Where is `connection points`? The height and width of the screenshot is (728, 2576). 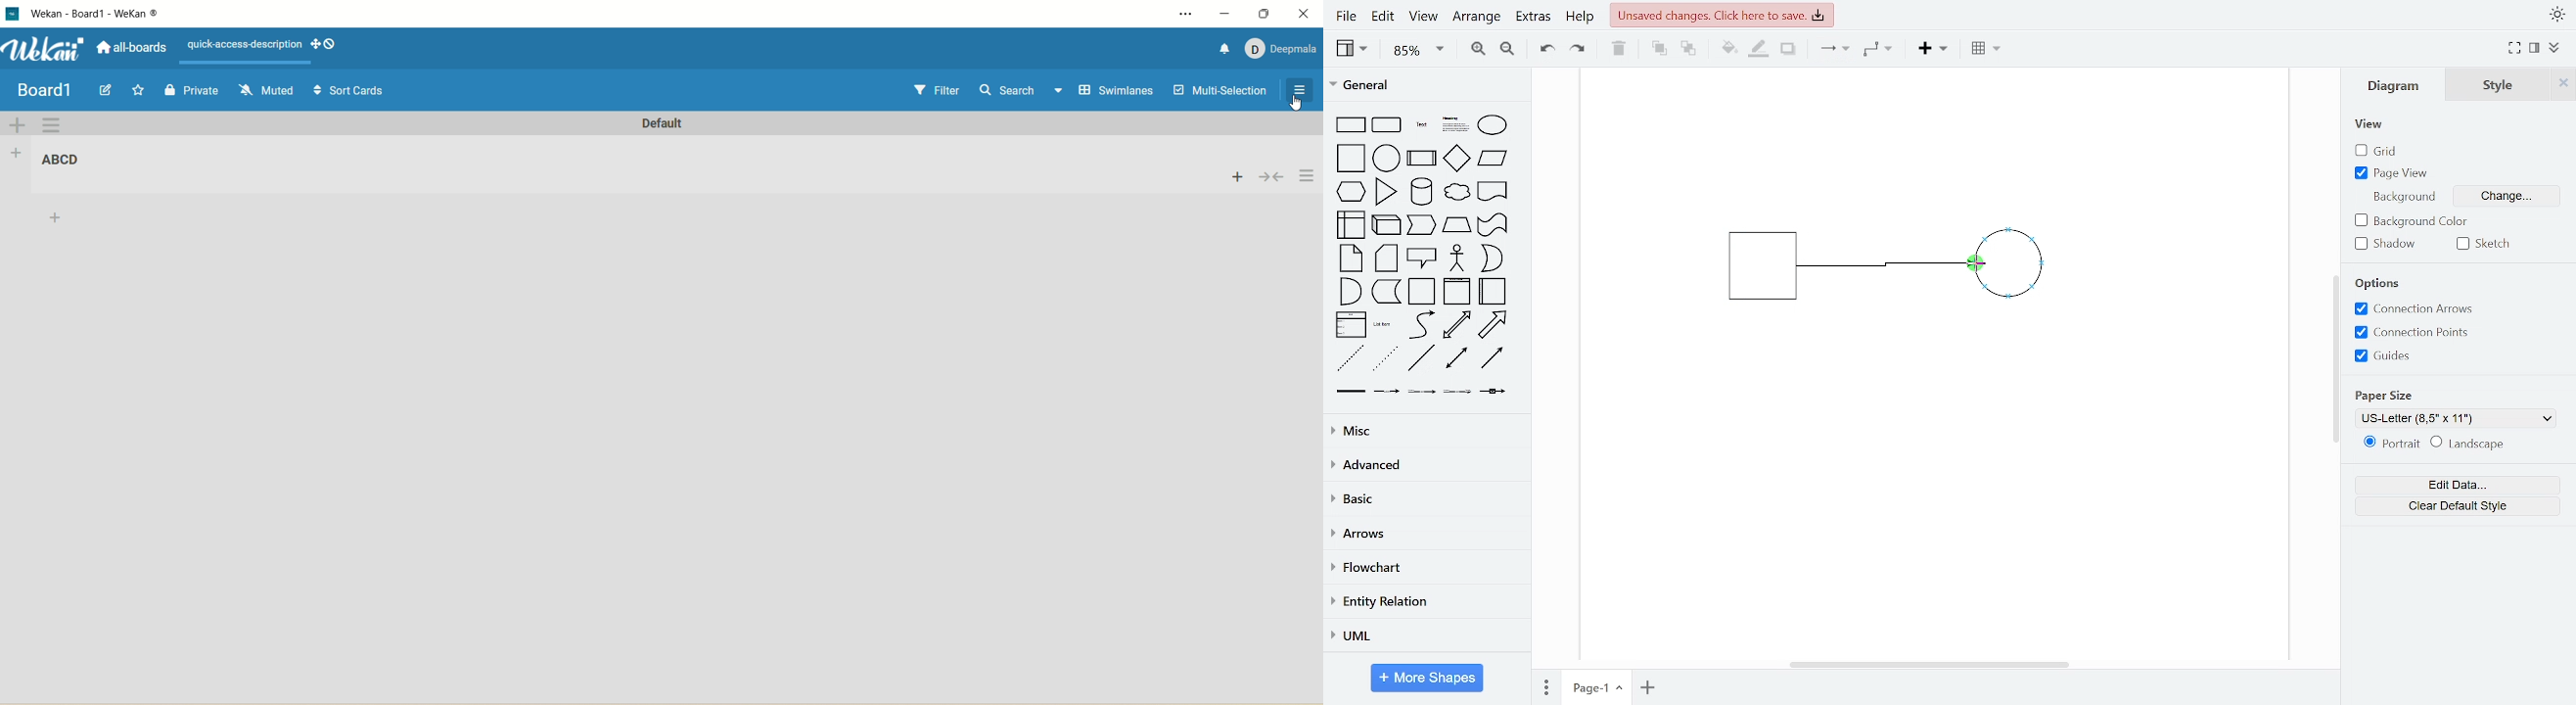
connection points is located at coordinates (2412, 332).